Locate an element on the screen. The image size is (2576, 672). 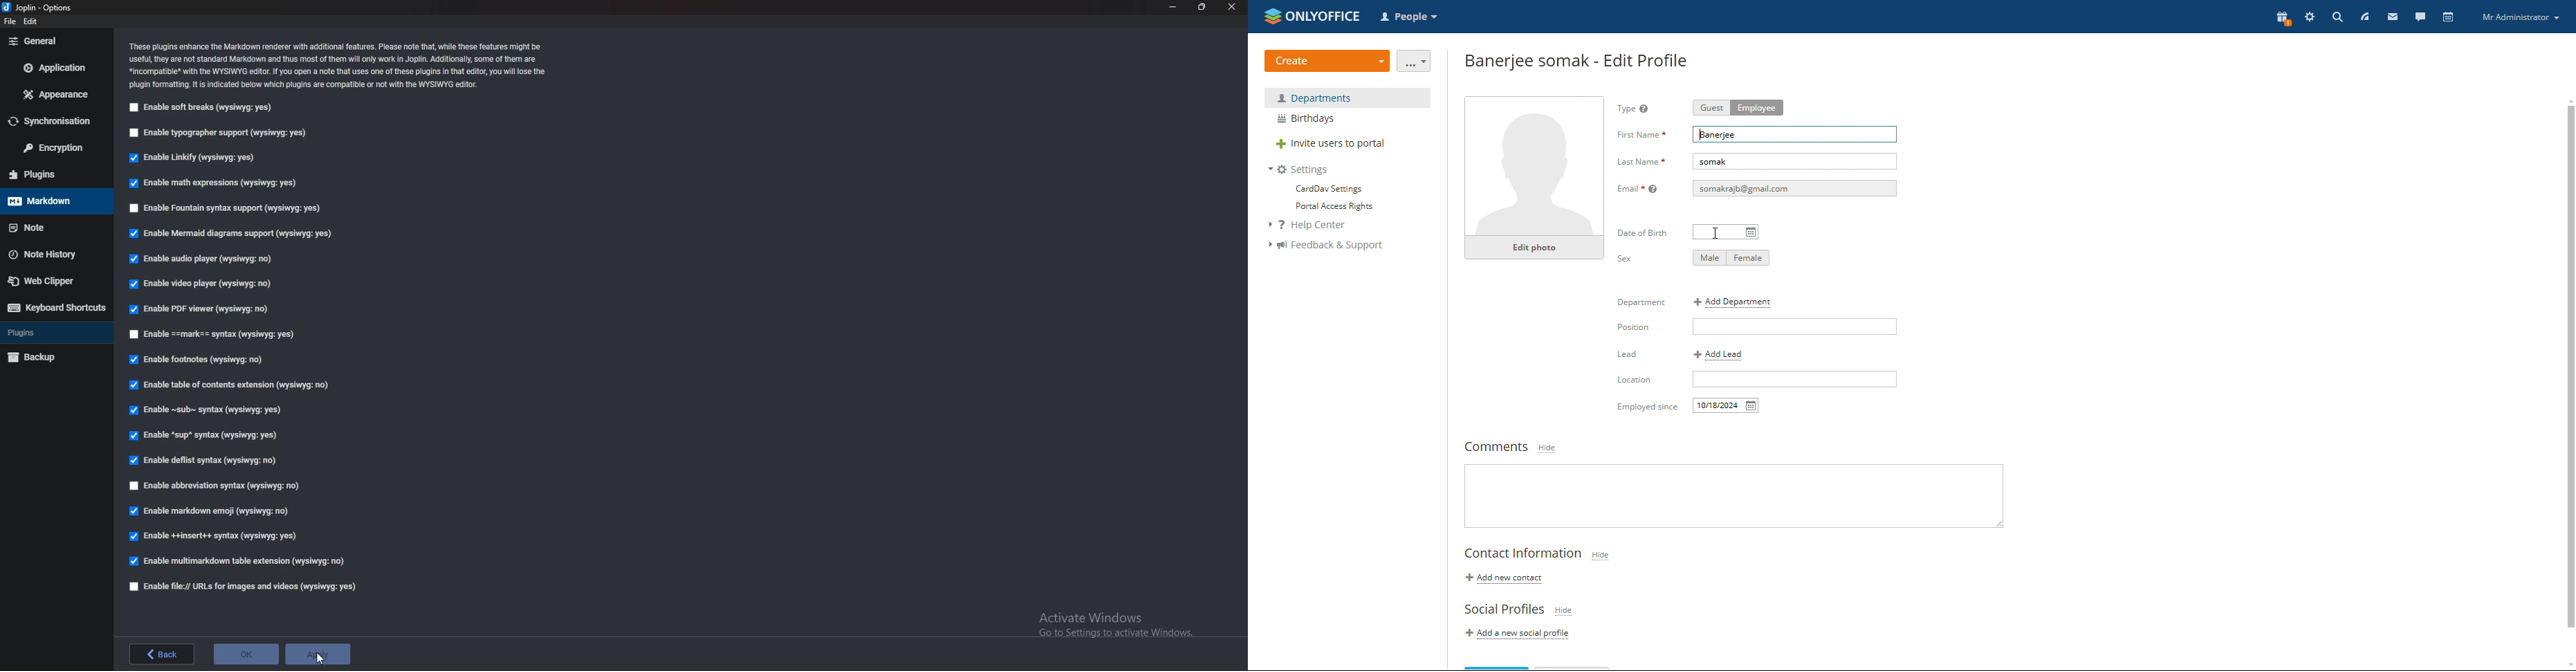
Mark down is located at coordinates (48, 202).